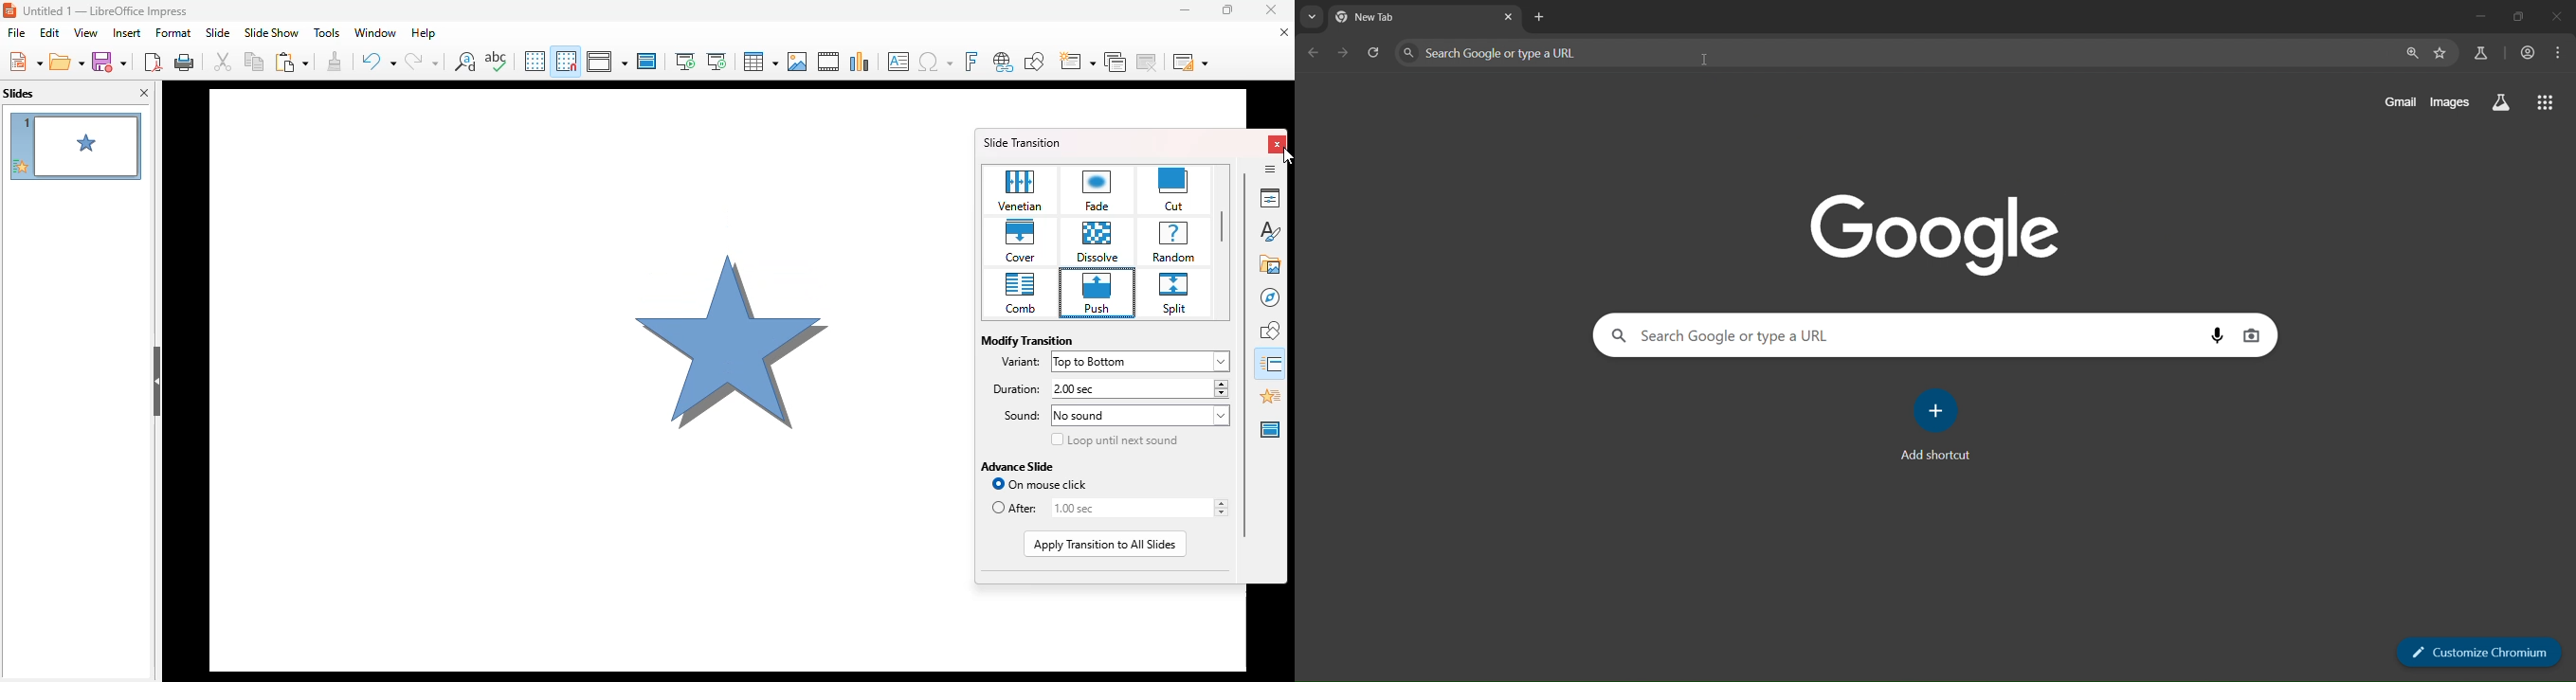 This screenshot has height=700, width=2576. Describe the element at coordinates (155, 382) in the screenshot. I see `hide` at that location.